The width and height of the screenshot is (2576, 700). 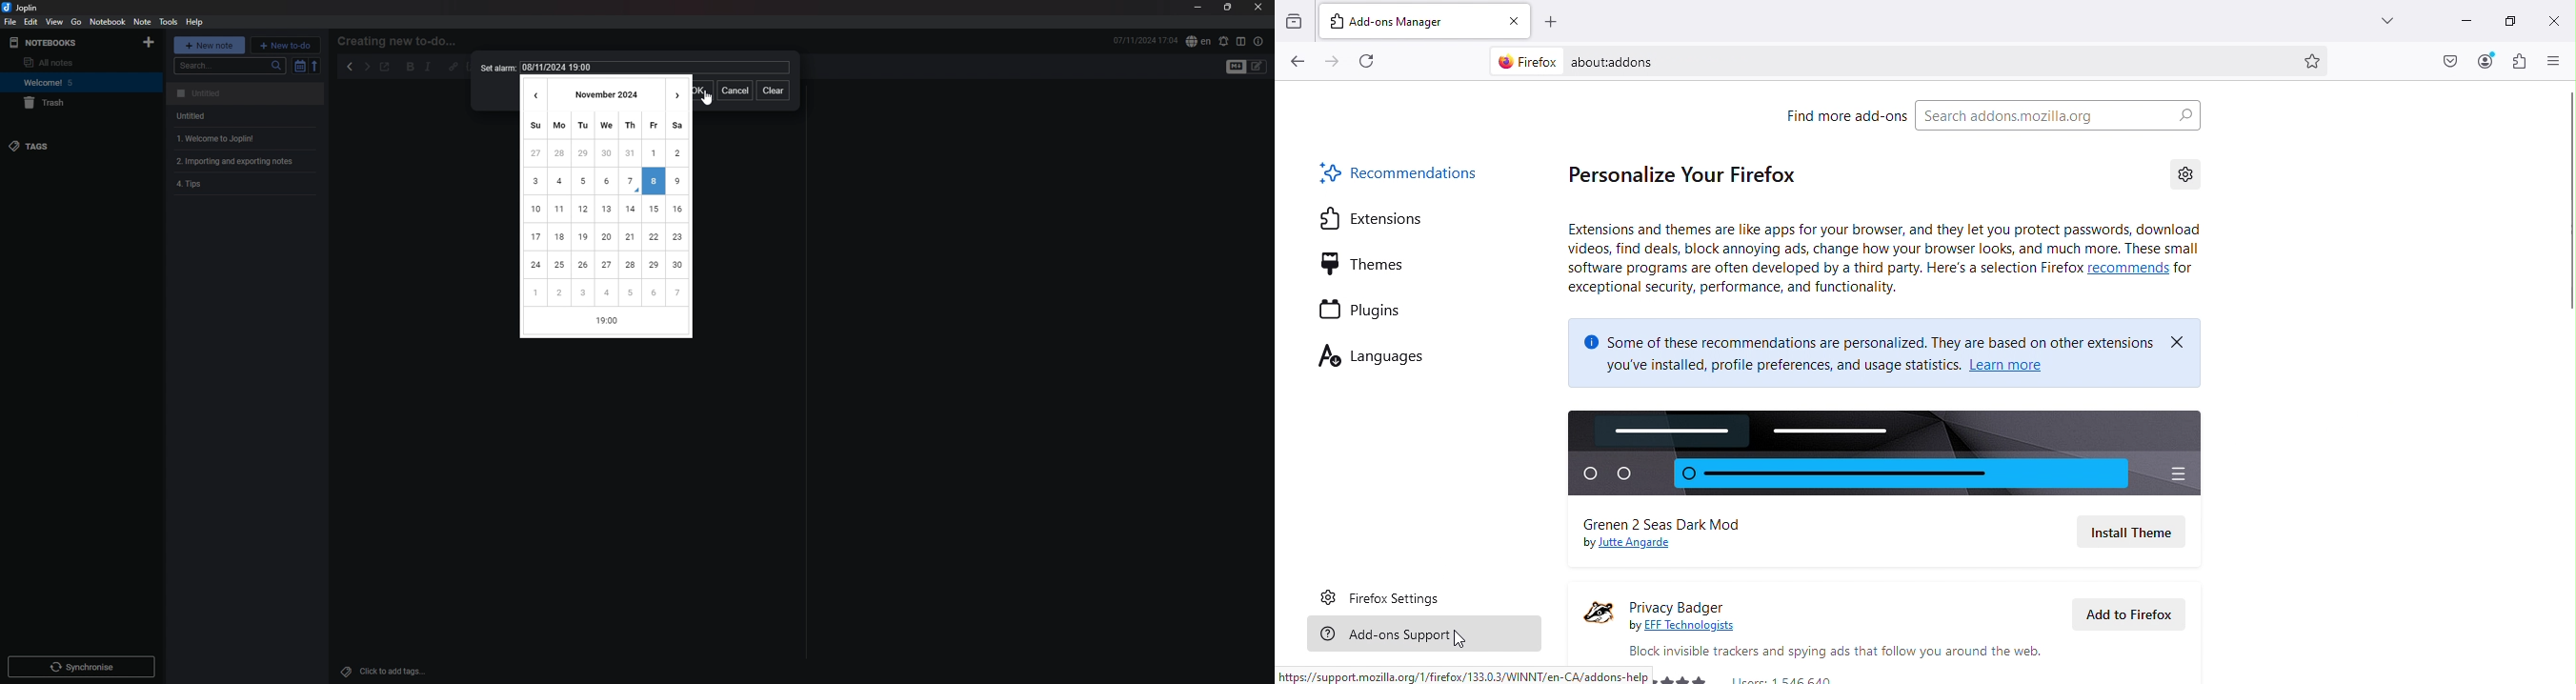 I want to click on note, so click(x=246, y=138).